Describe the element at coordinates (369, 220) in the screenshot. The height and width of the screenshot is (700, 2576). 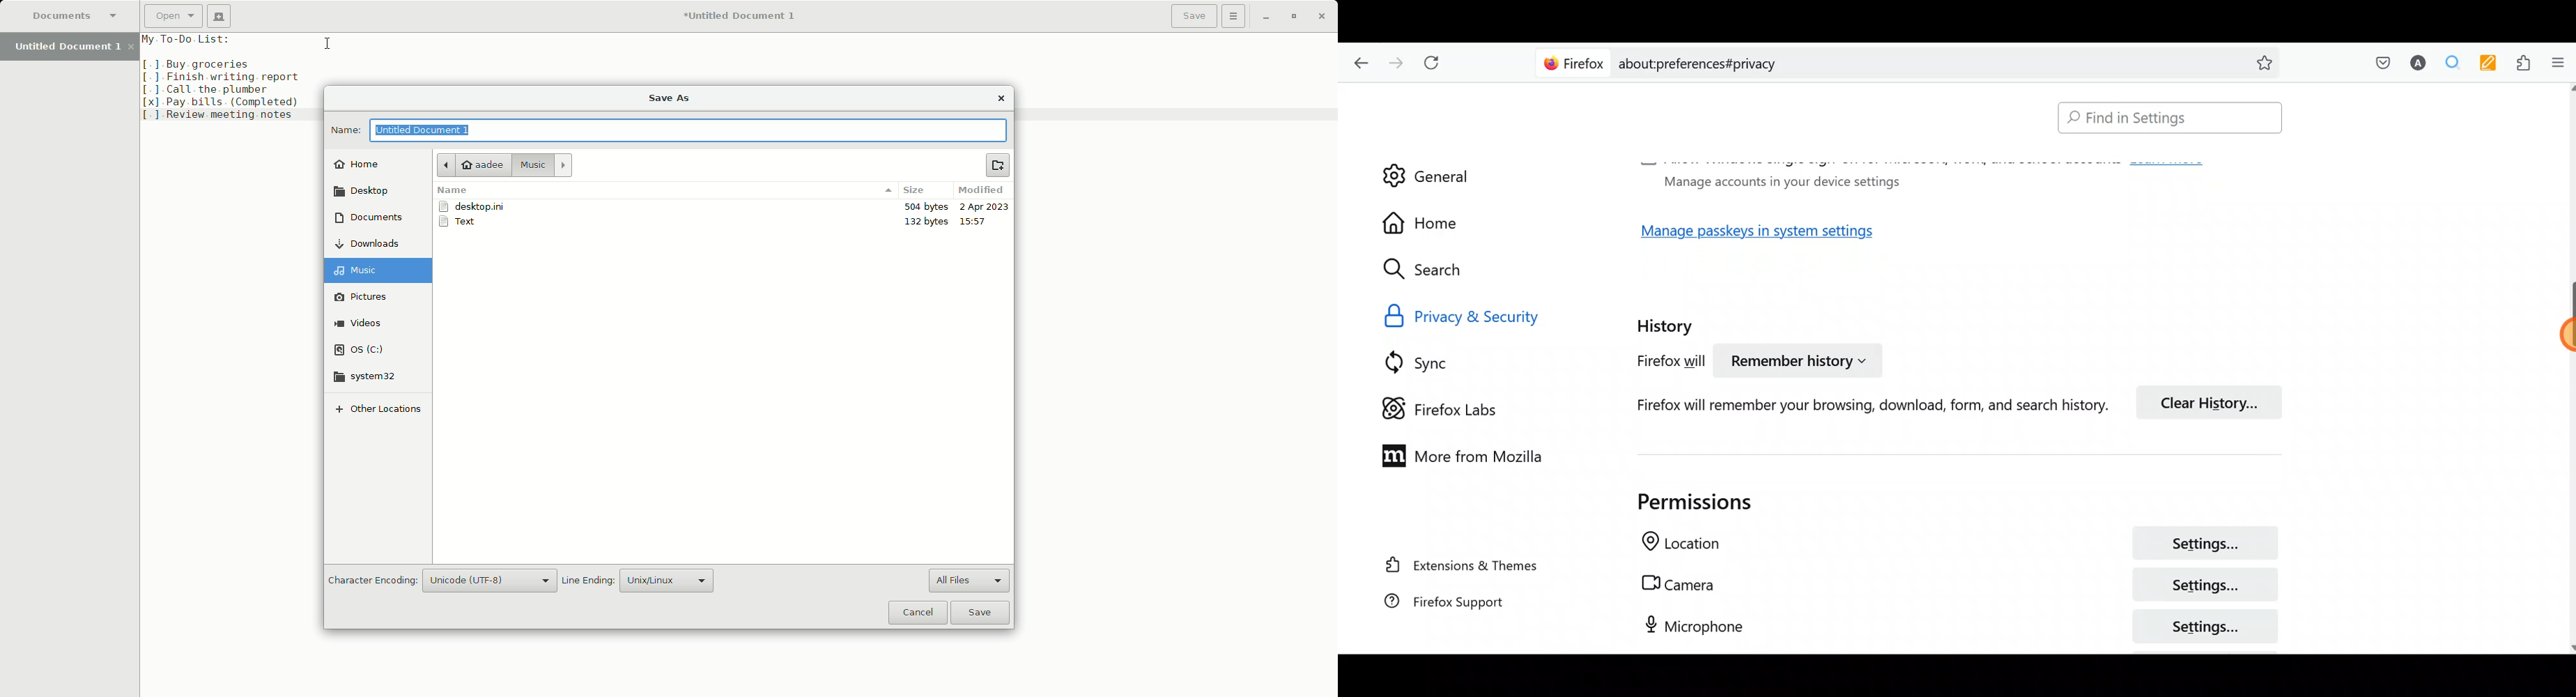
I see `Documents` at that location.